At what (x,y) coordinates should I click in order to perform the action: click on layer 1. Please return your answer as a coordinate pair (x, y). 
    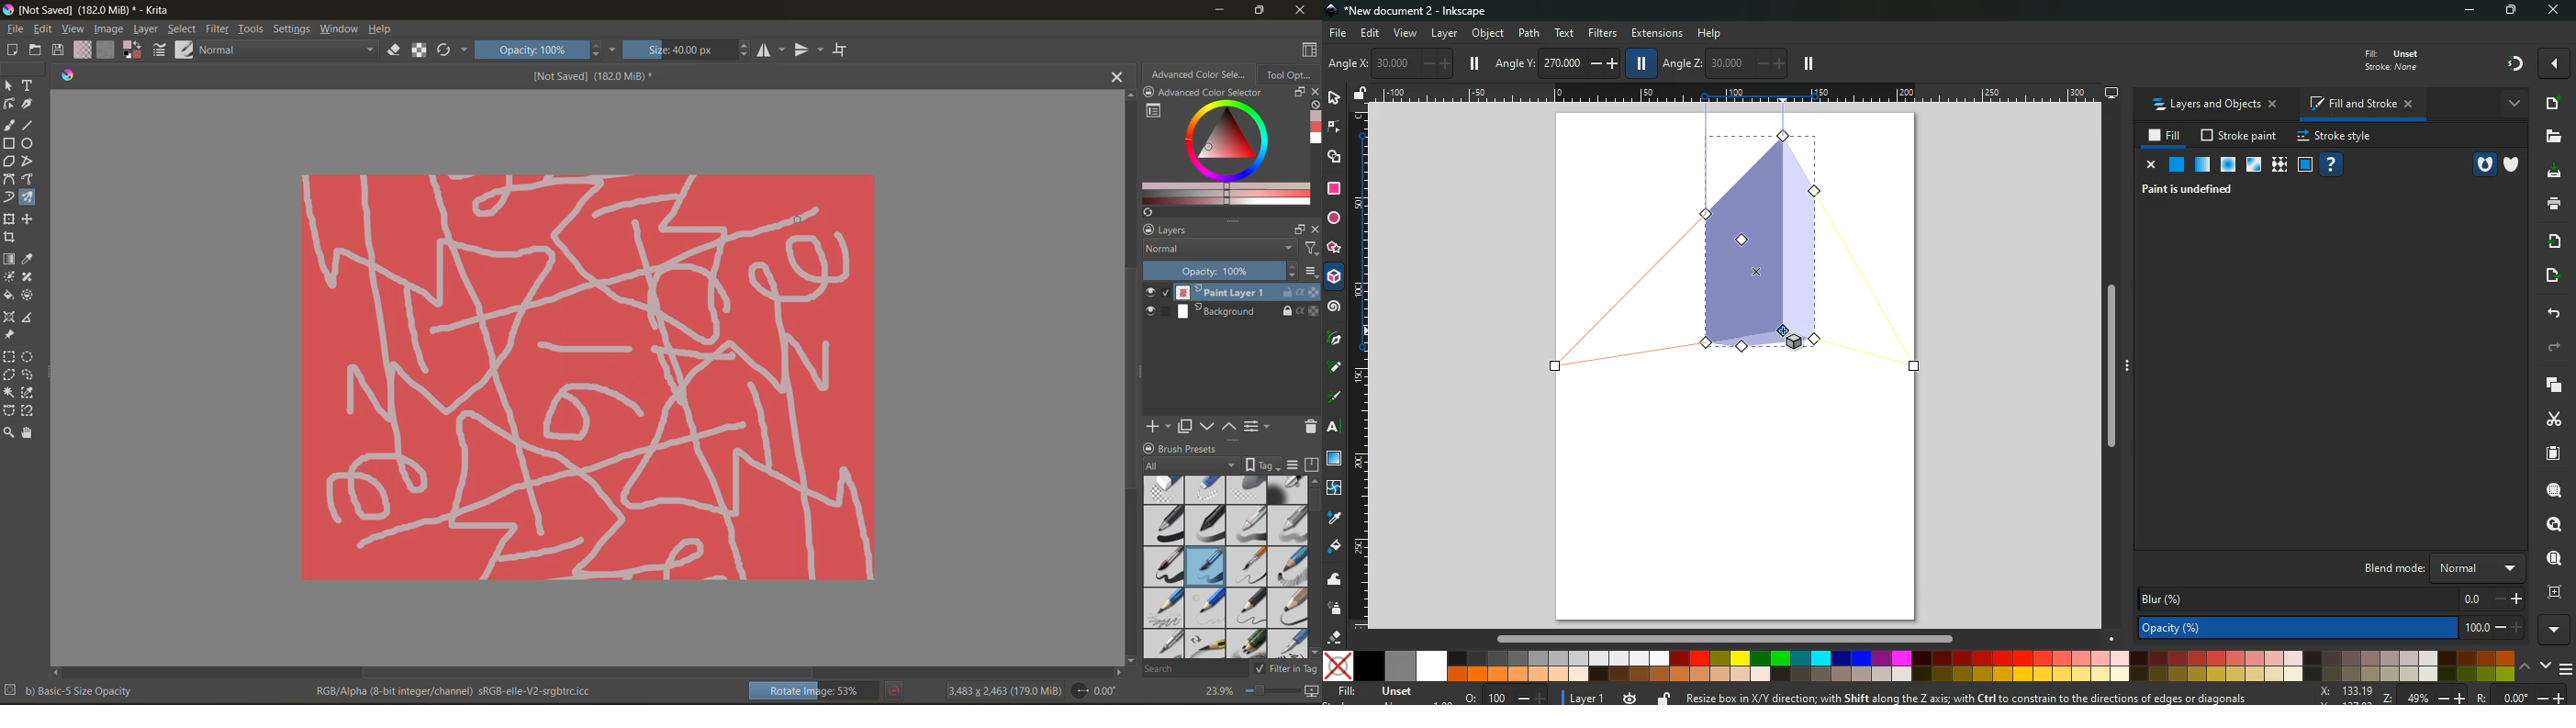
    Looking at the image, I should click on (1588, 695).